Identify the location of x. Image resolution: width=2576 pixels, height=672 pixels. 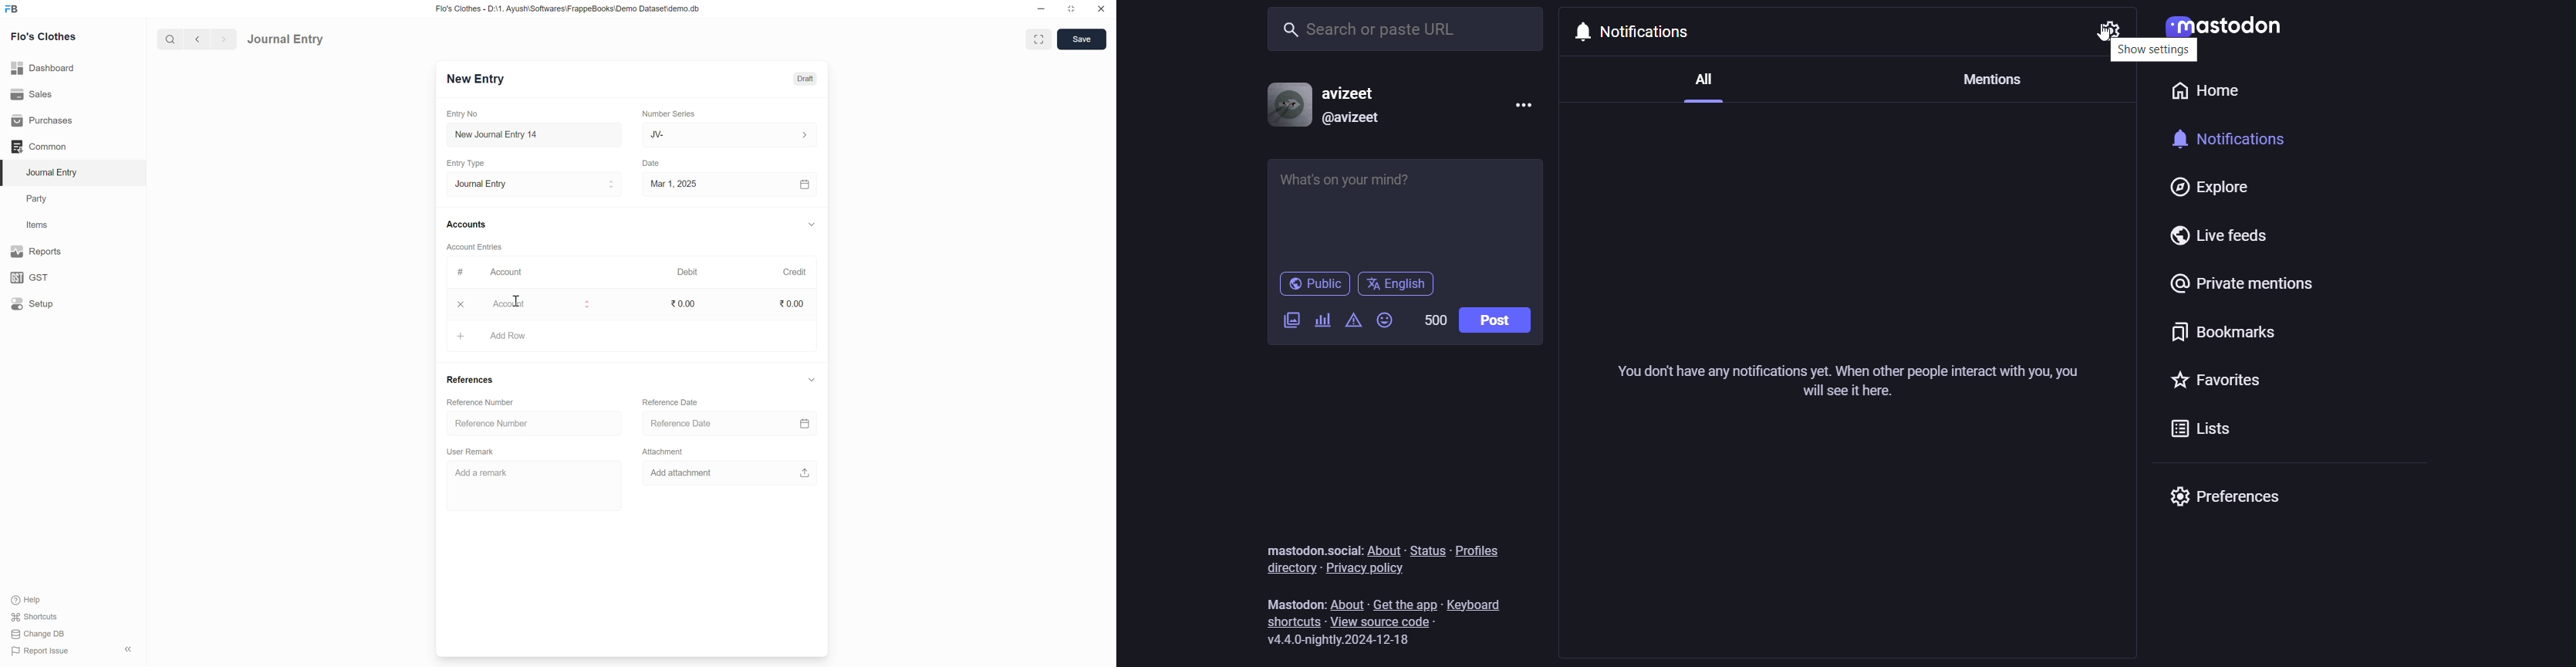
(462, 304).